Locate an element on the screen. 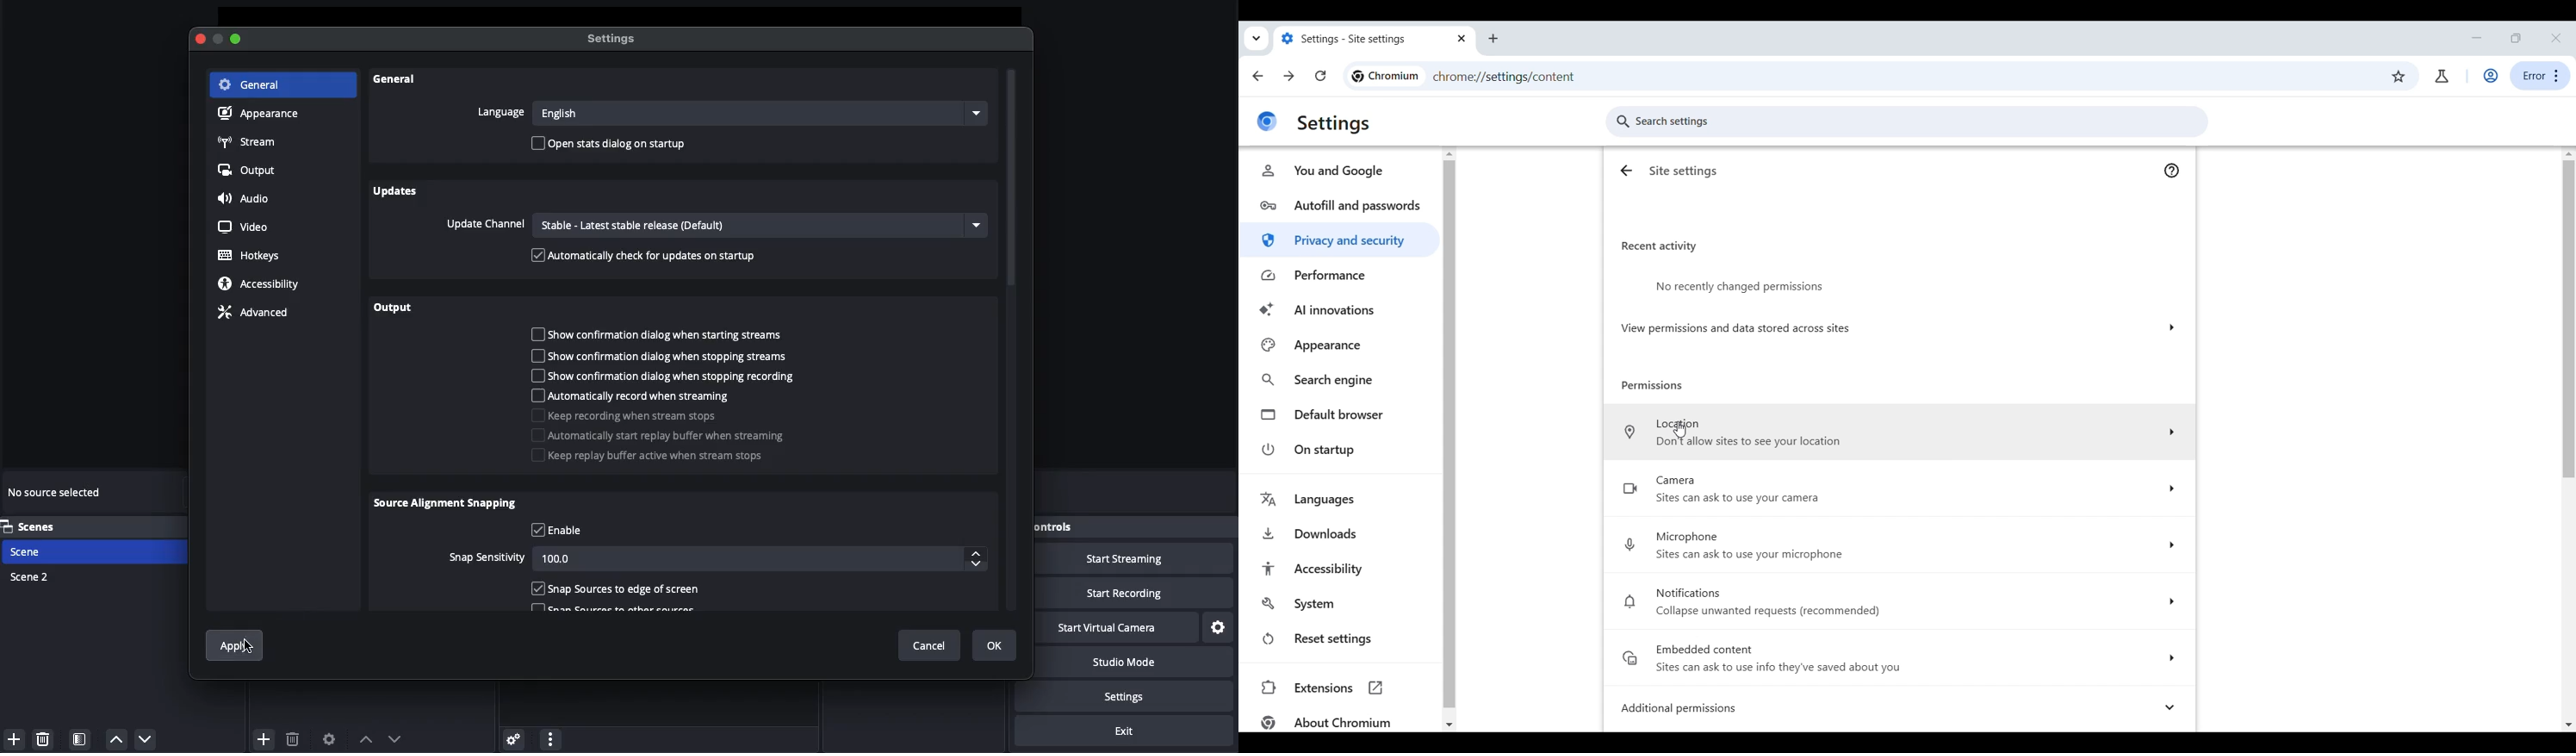 Image resolution: width=2576 pixels, height=756 pixels. Appearance is located at coordinates (1340, 344).